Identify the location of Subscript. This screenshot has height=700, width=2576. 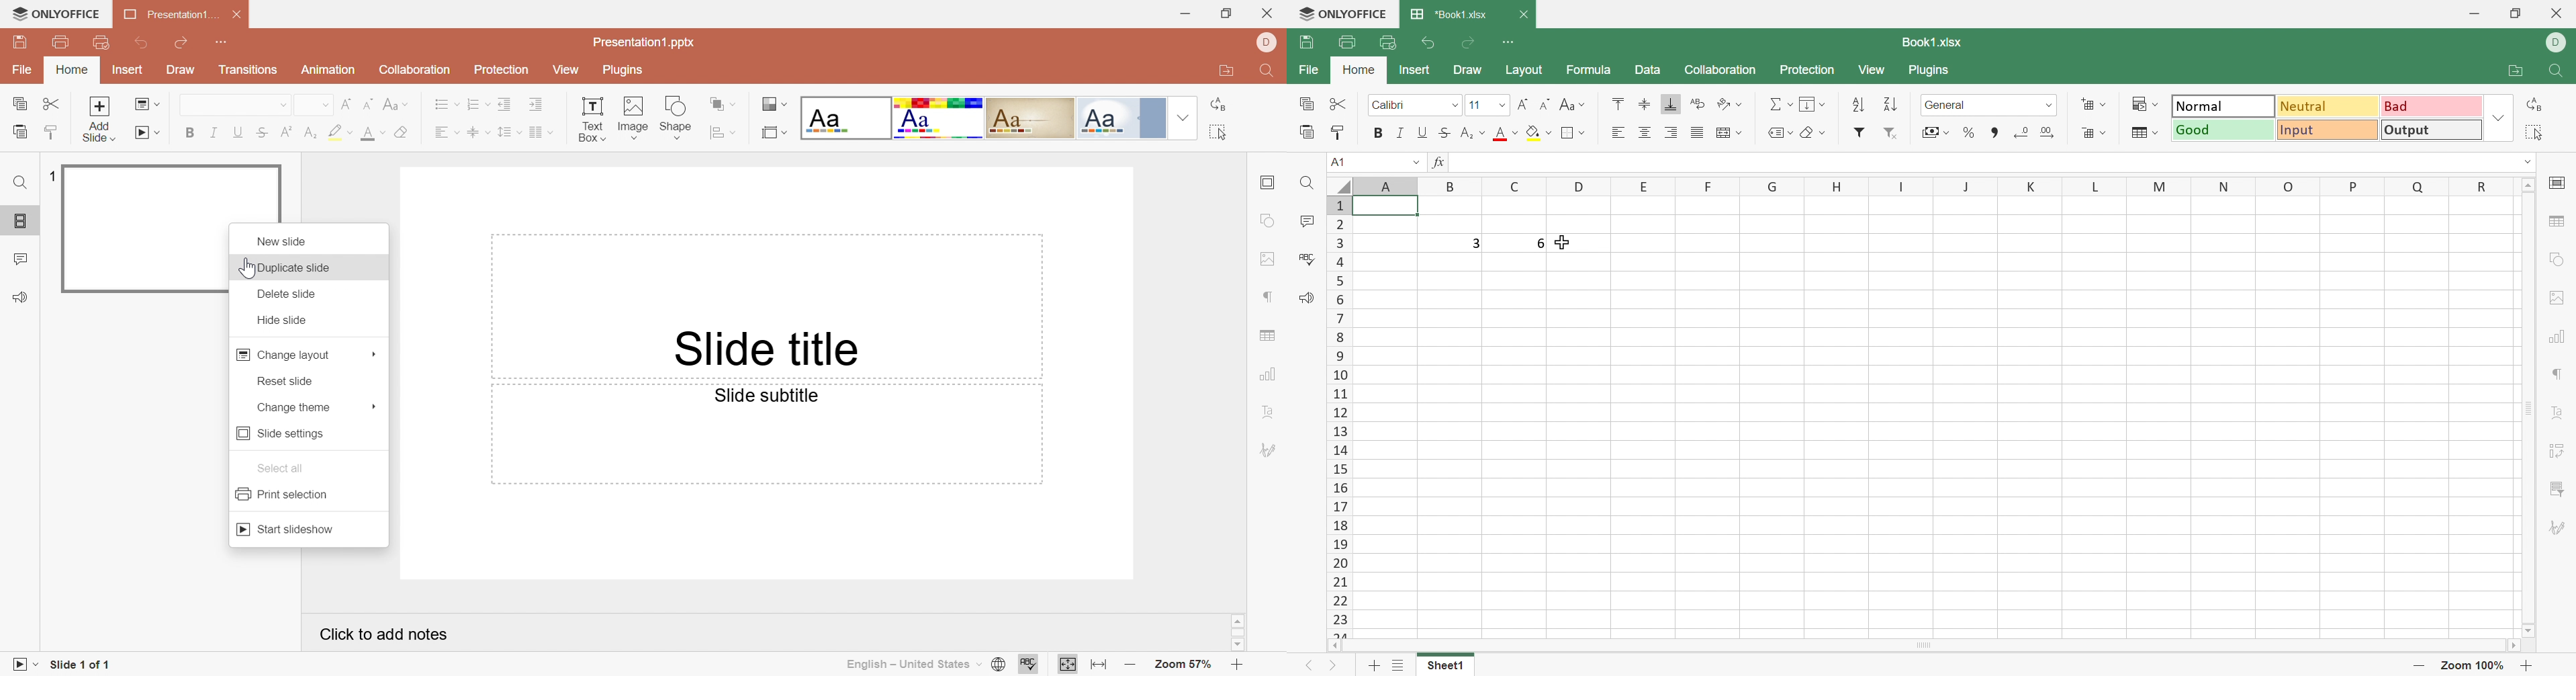
(310, 132).